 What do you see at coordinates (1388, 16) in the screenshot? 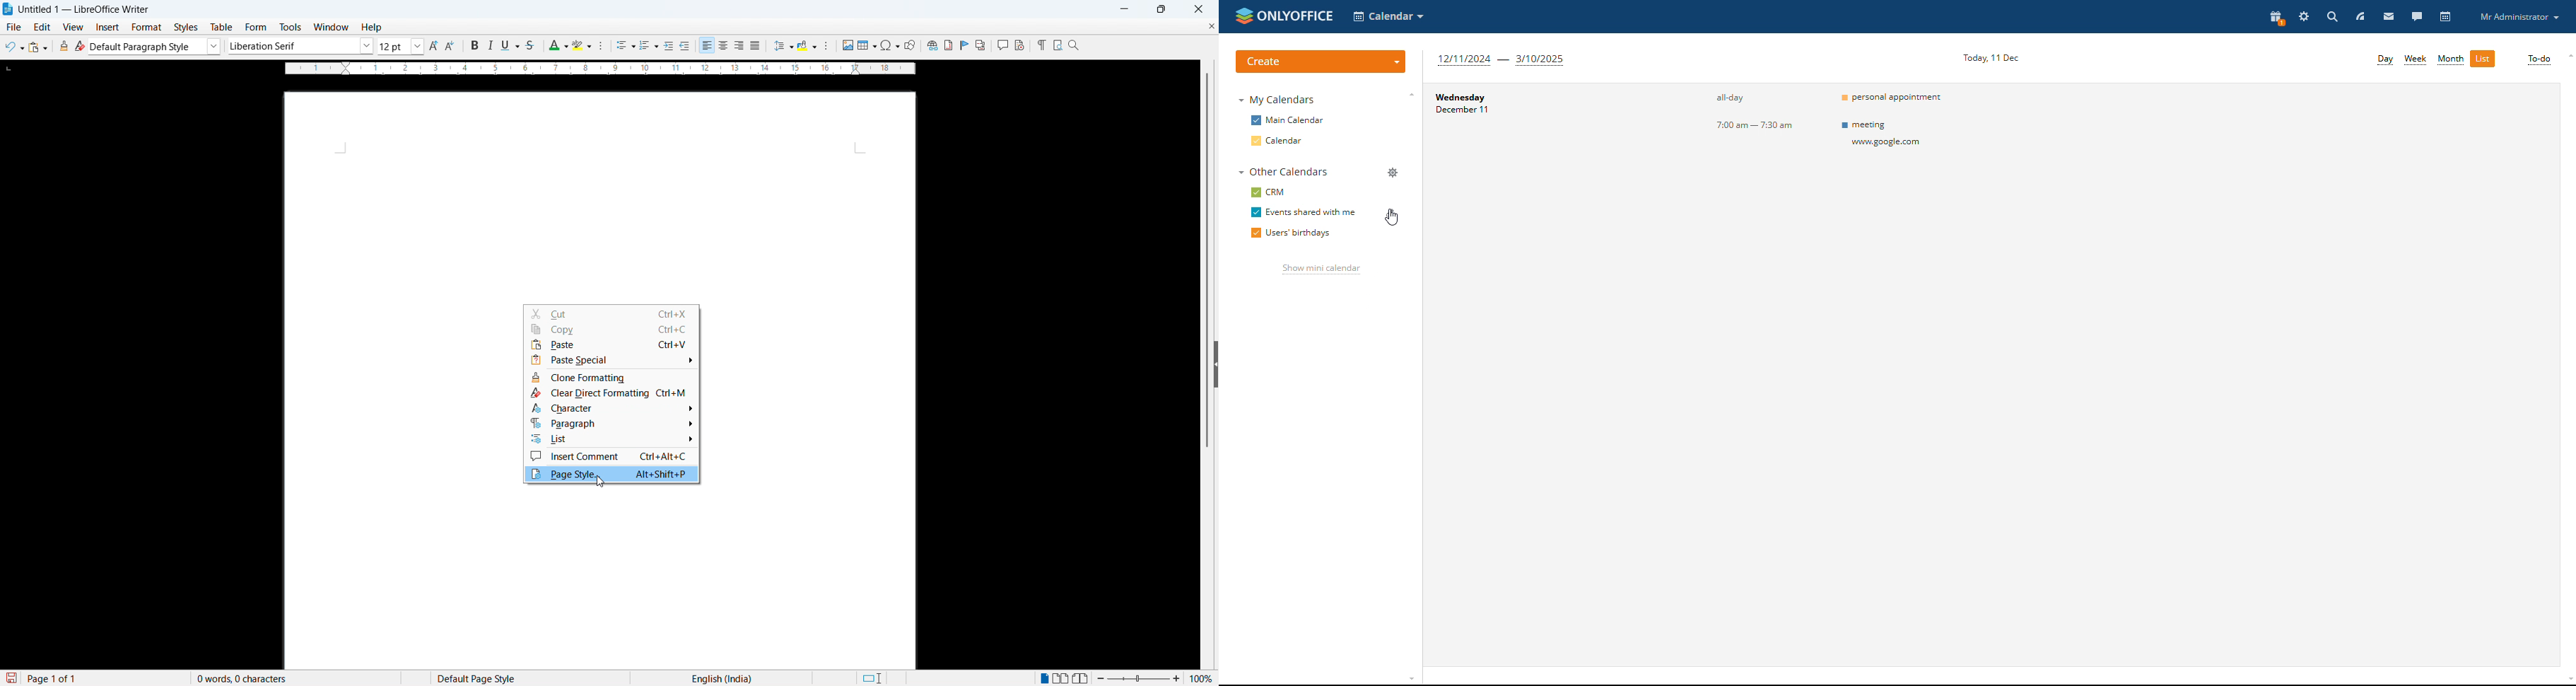
I see `select application` at bounding box center [1388, 16].